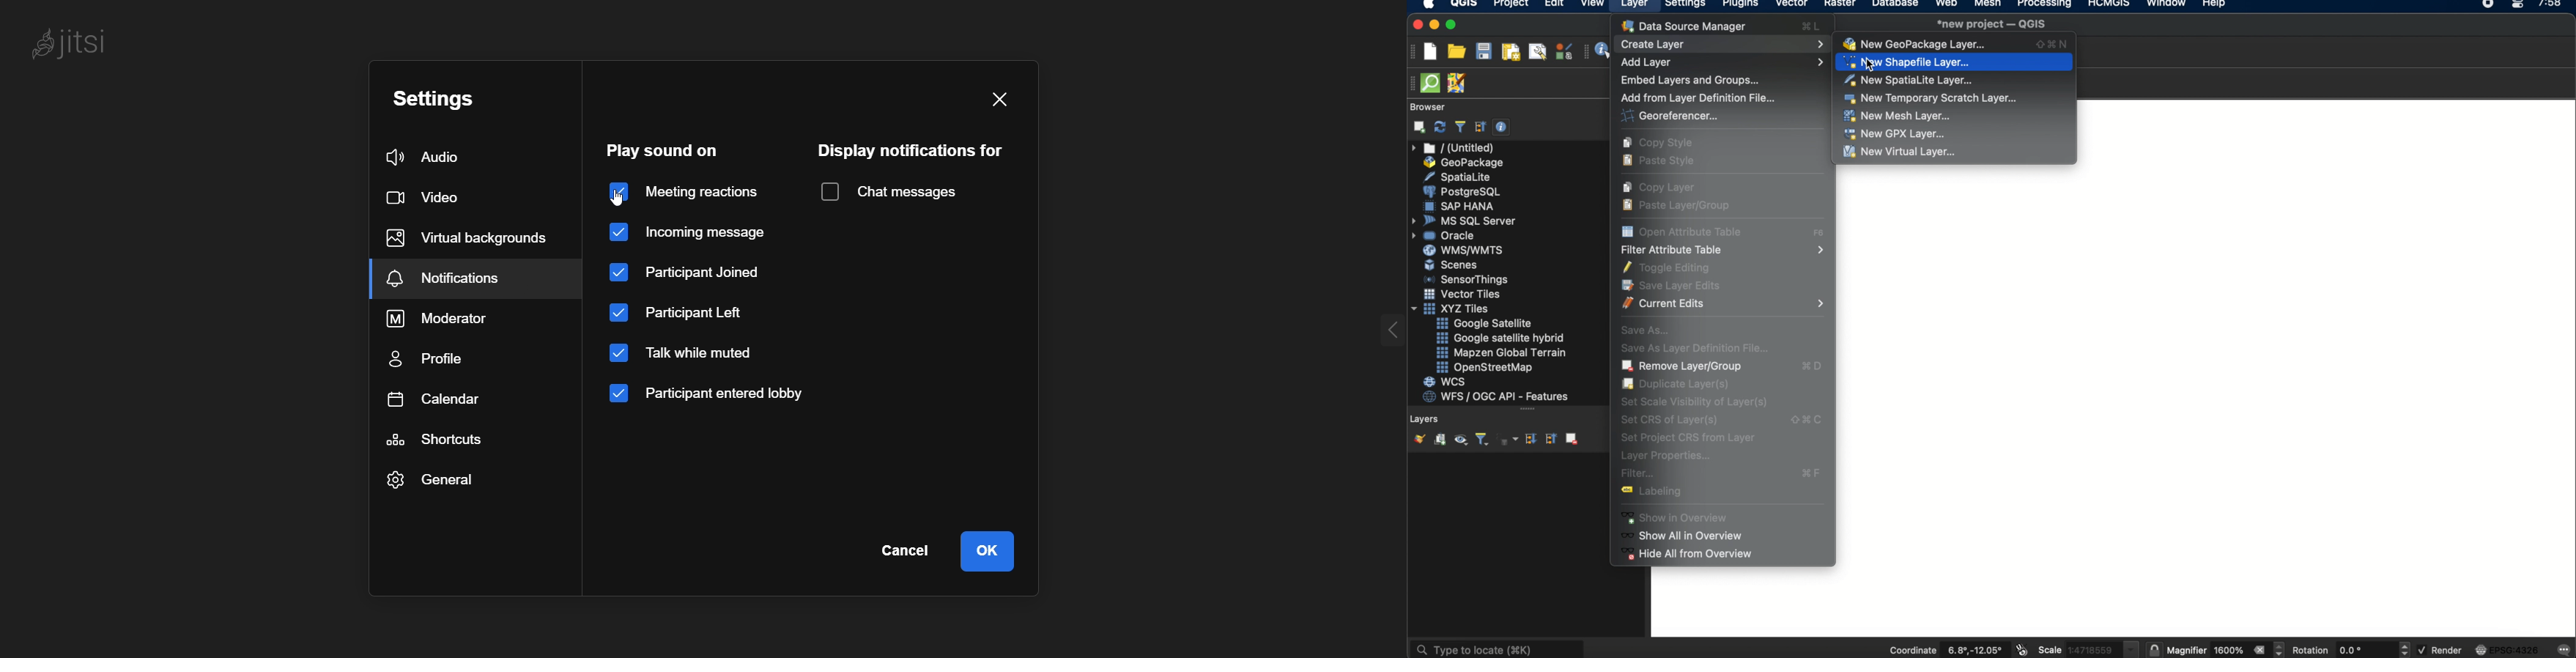  Describe the element at coordinates (1502, 338) in the screenshot. I see `google satellite hybrid` at that location.